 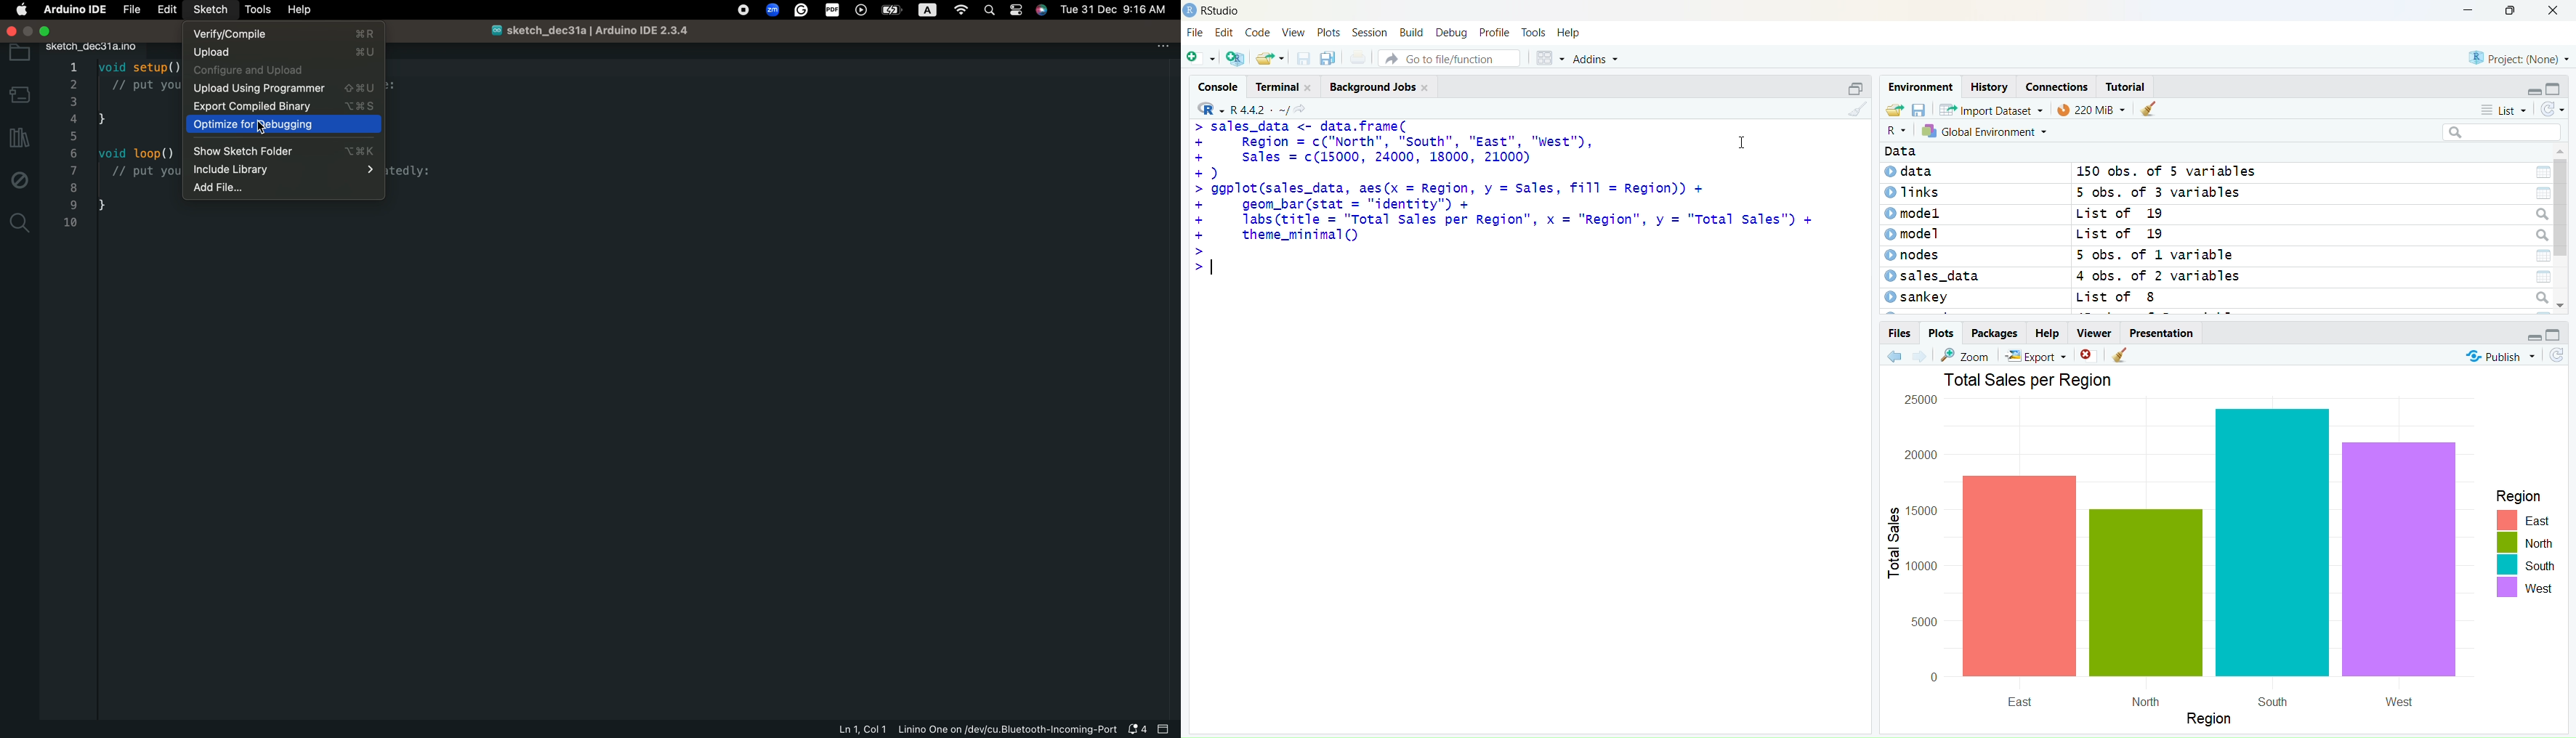 What do you see at coordinates (1223, 34) in the screenshot?
I see `Edit` at bounding box center [1223, 34].